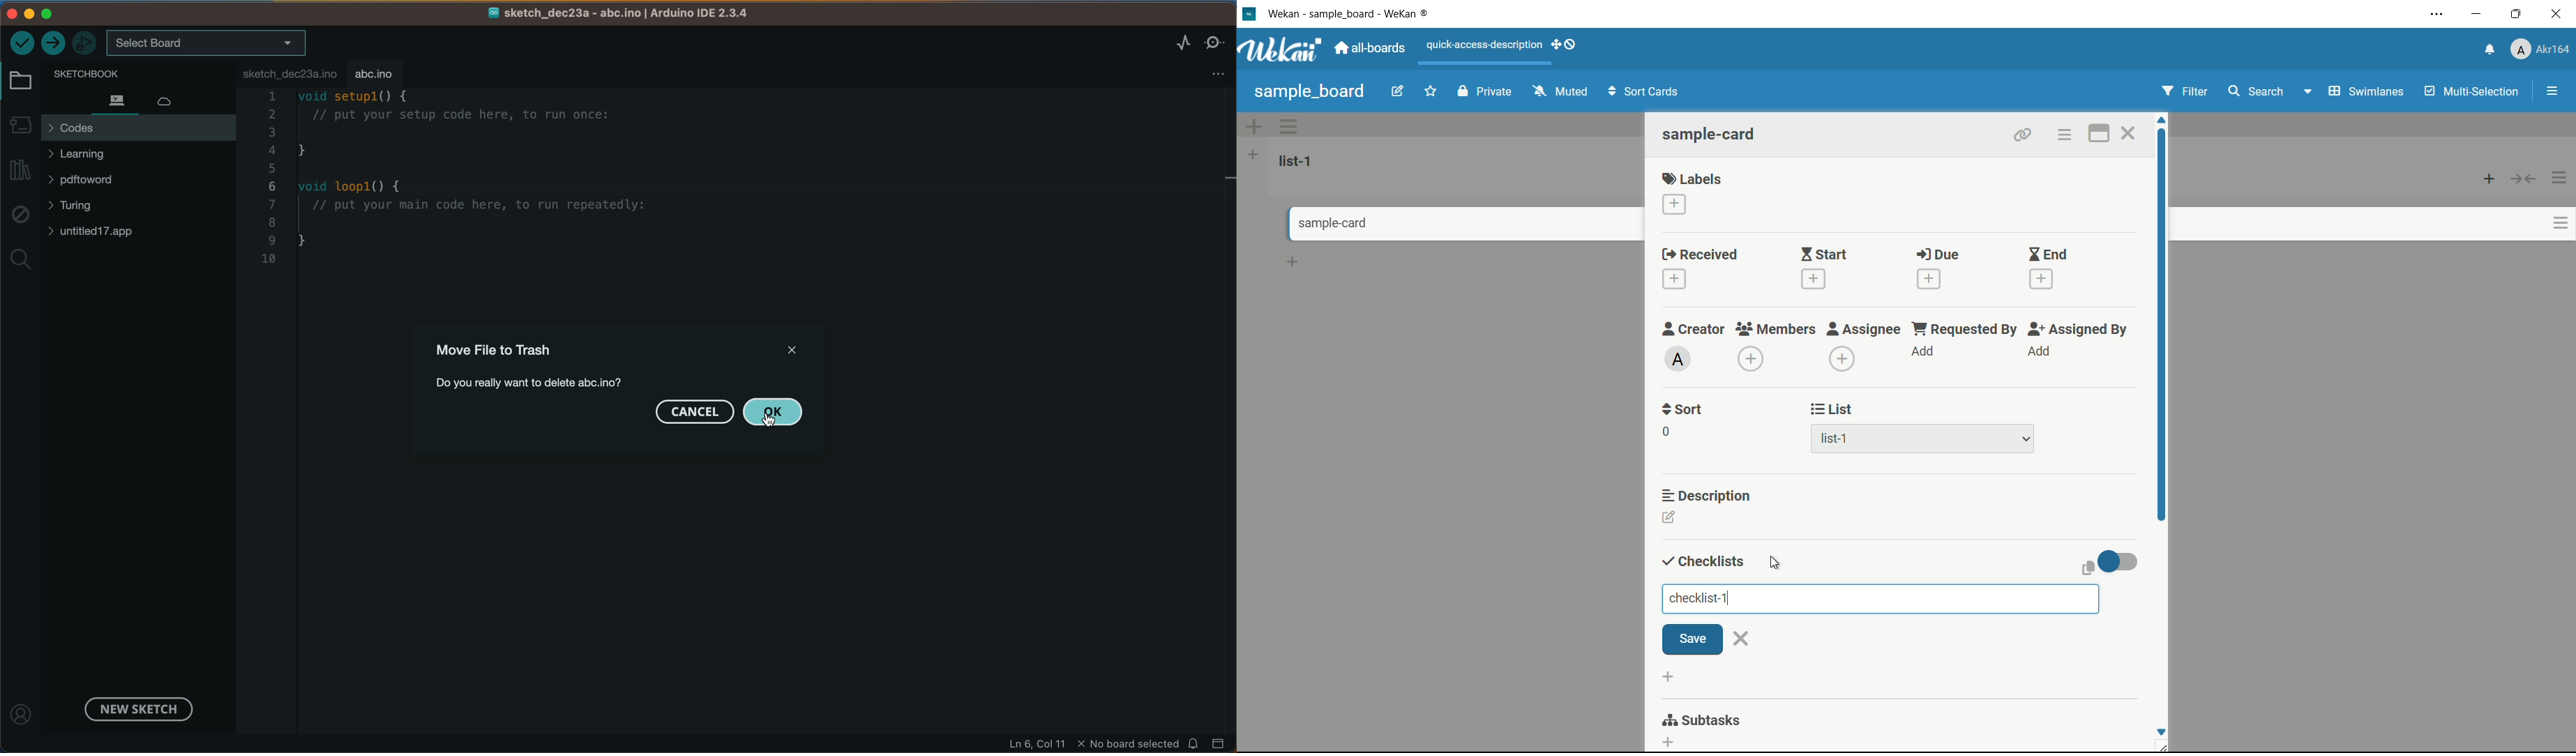 The height and width of the screenshot is (756, 2576). I want to click on members, so click(1775, 330).